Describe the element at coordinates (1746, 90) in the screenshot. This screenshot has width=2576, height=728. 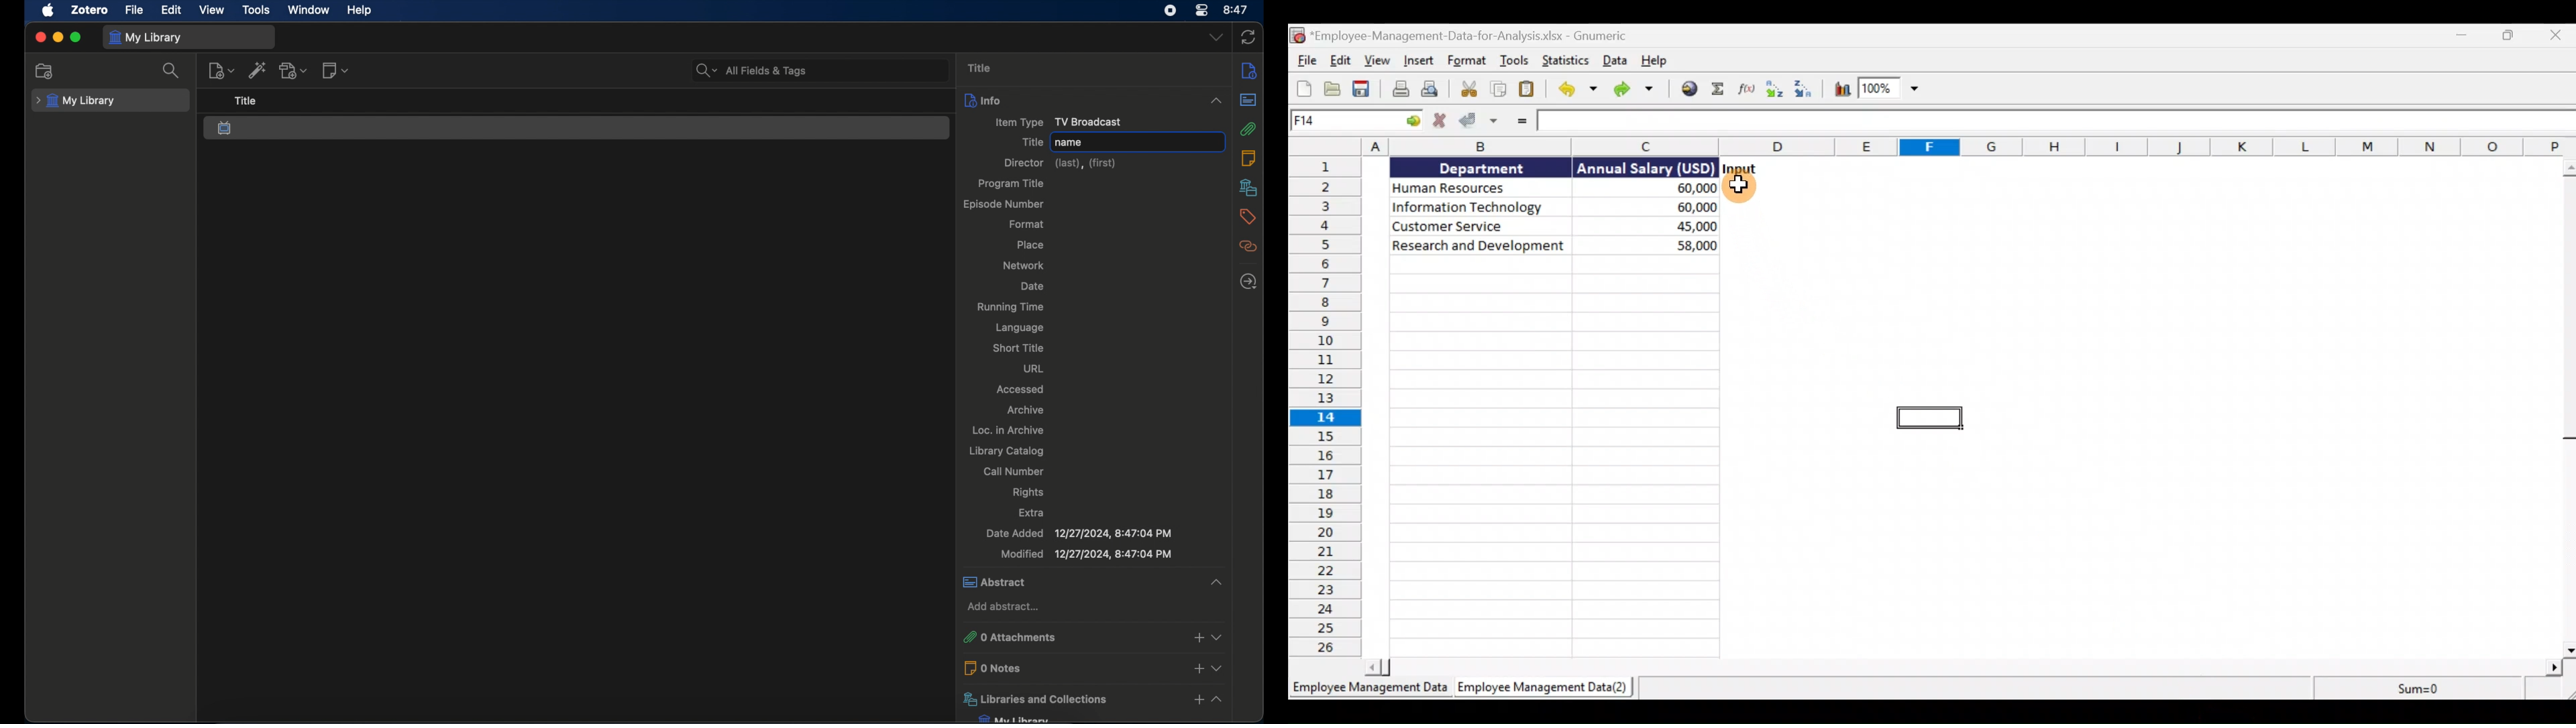
I see `Edit a function in the current cell` at that location.